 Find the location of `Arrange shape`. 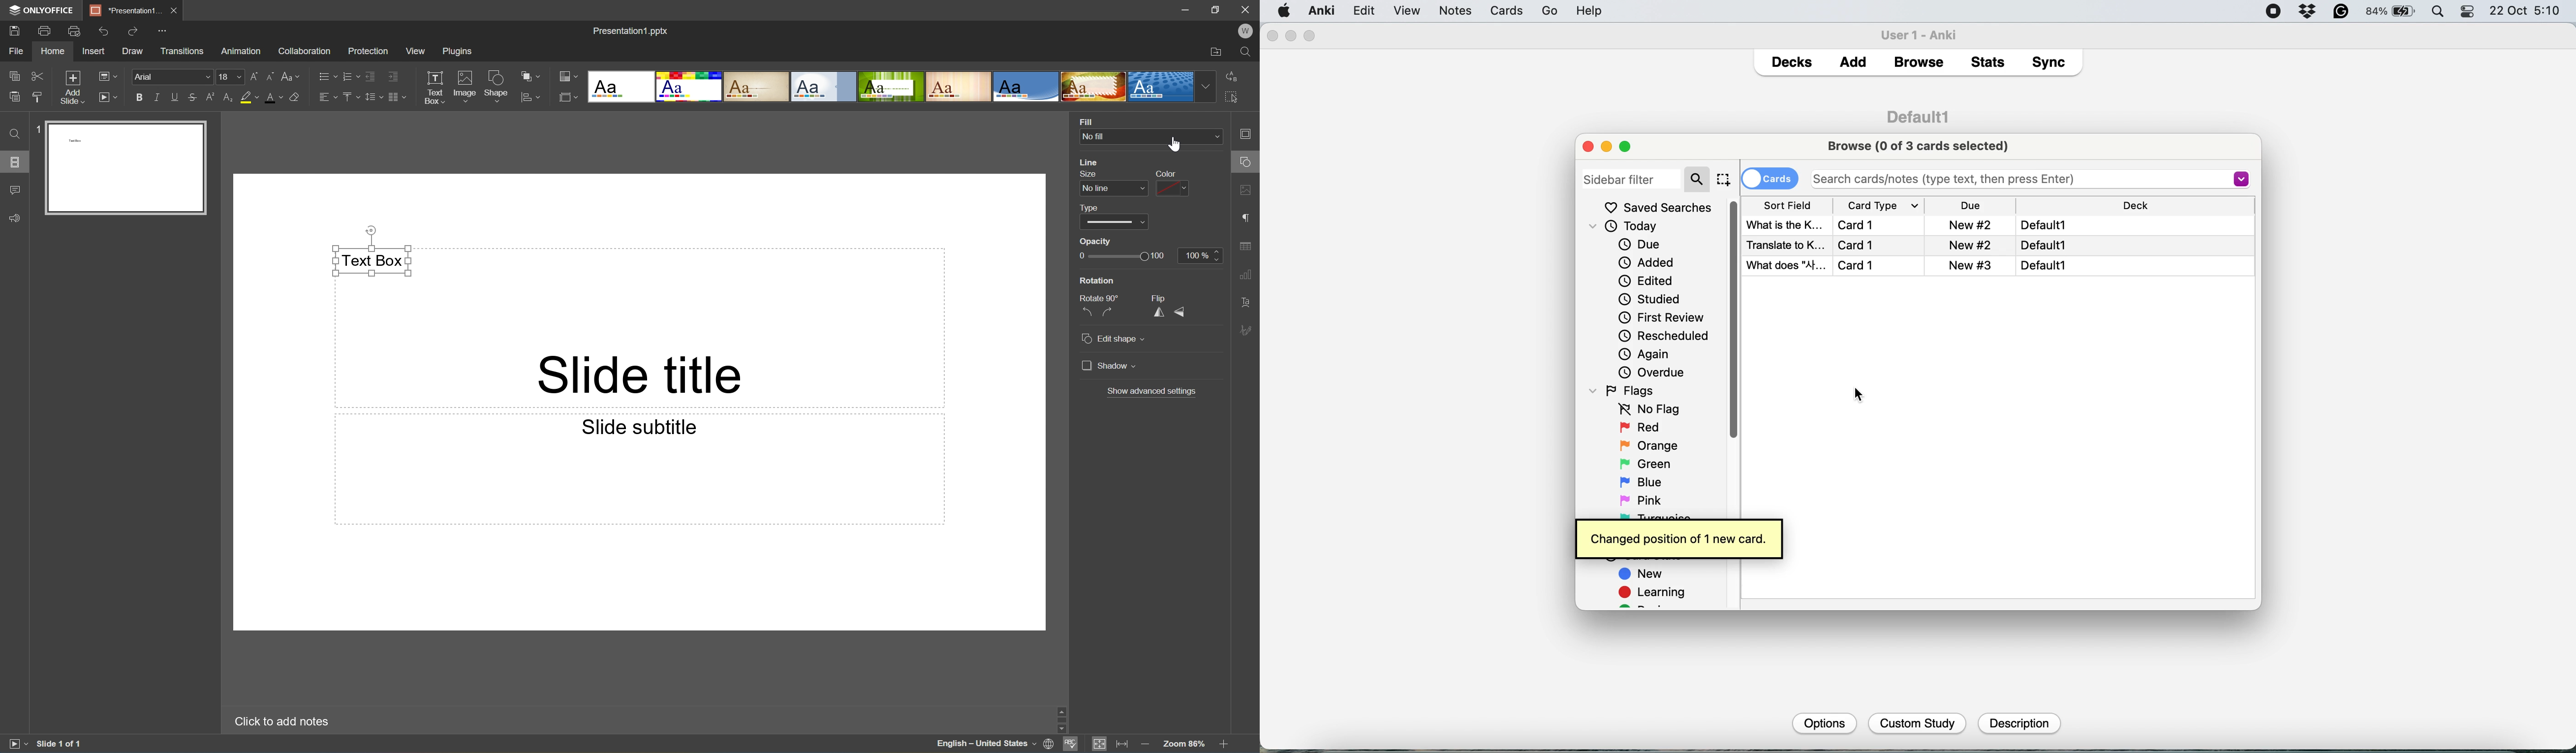

Arrange shape is located at coordinates (531, 75).